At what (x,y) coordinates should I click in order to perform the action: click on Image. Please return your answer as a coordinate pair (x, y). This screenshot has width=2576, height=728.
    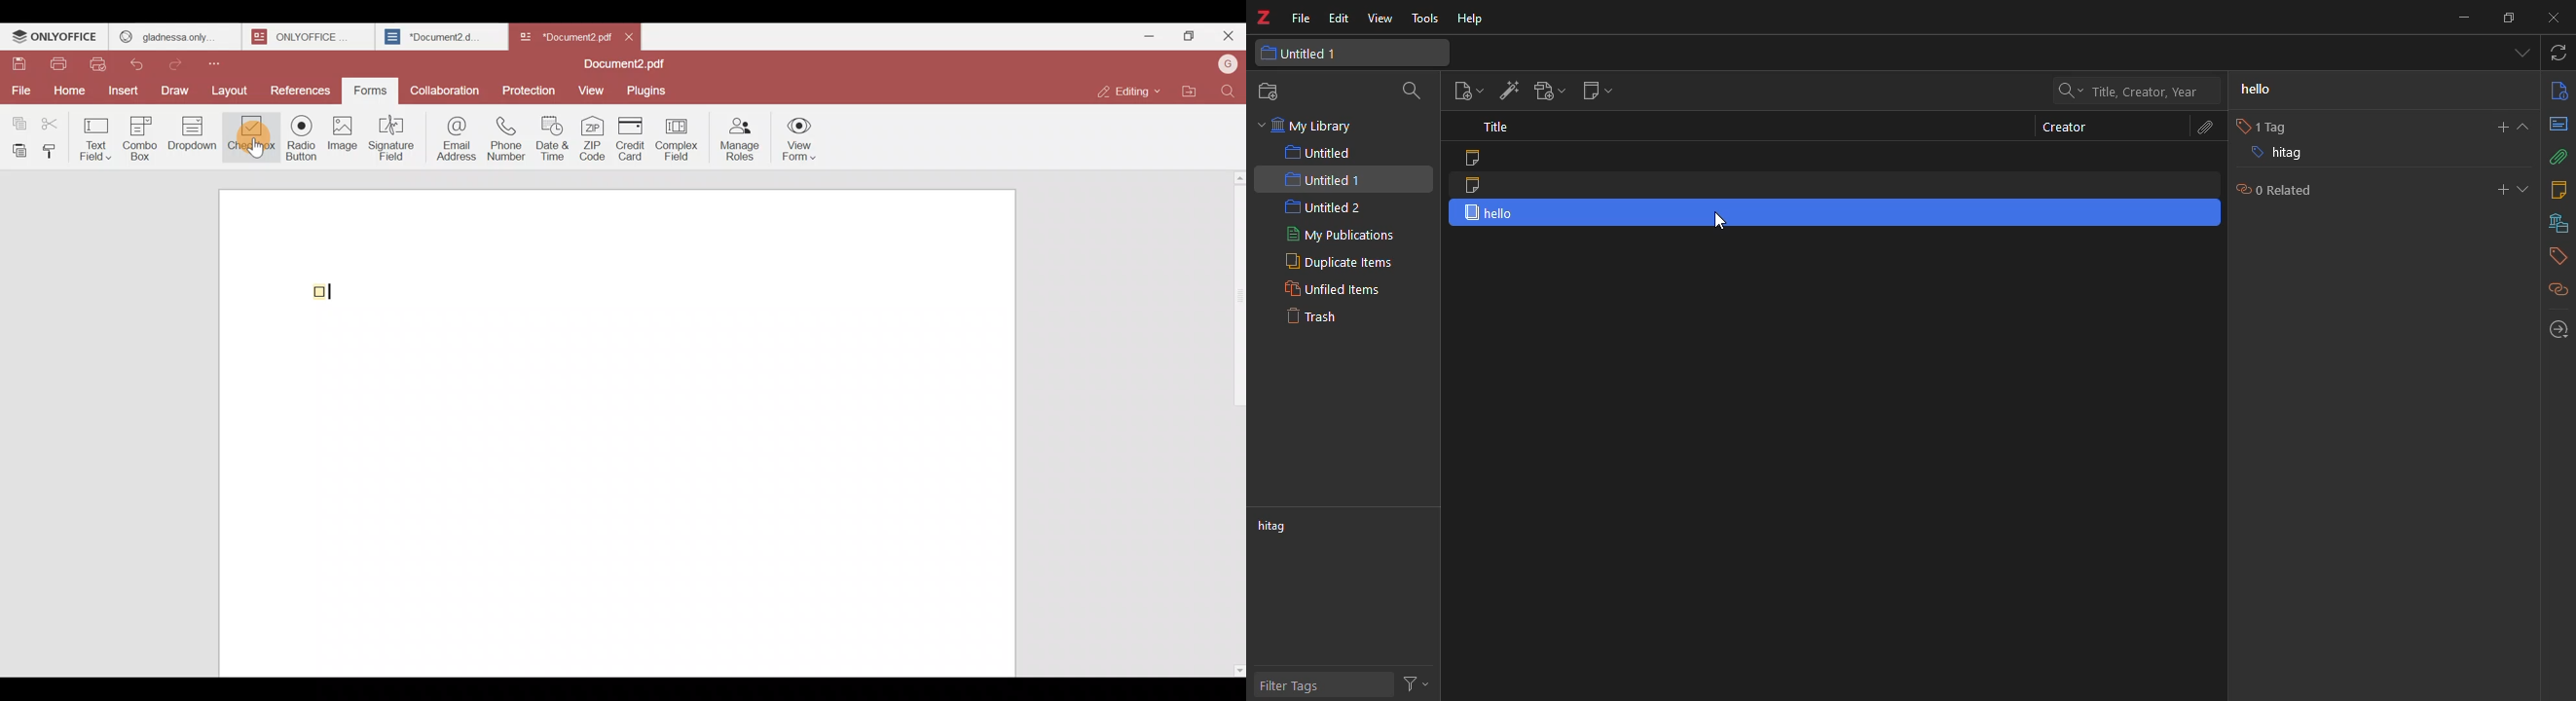
    Looking at the image, I should click on (344, 143).